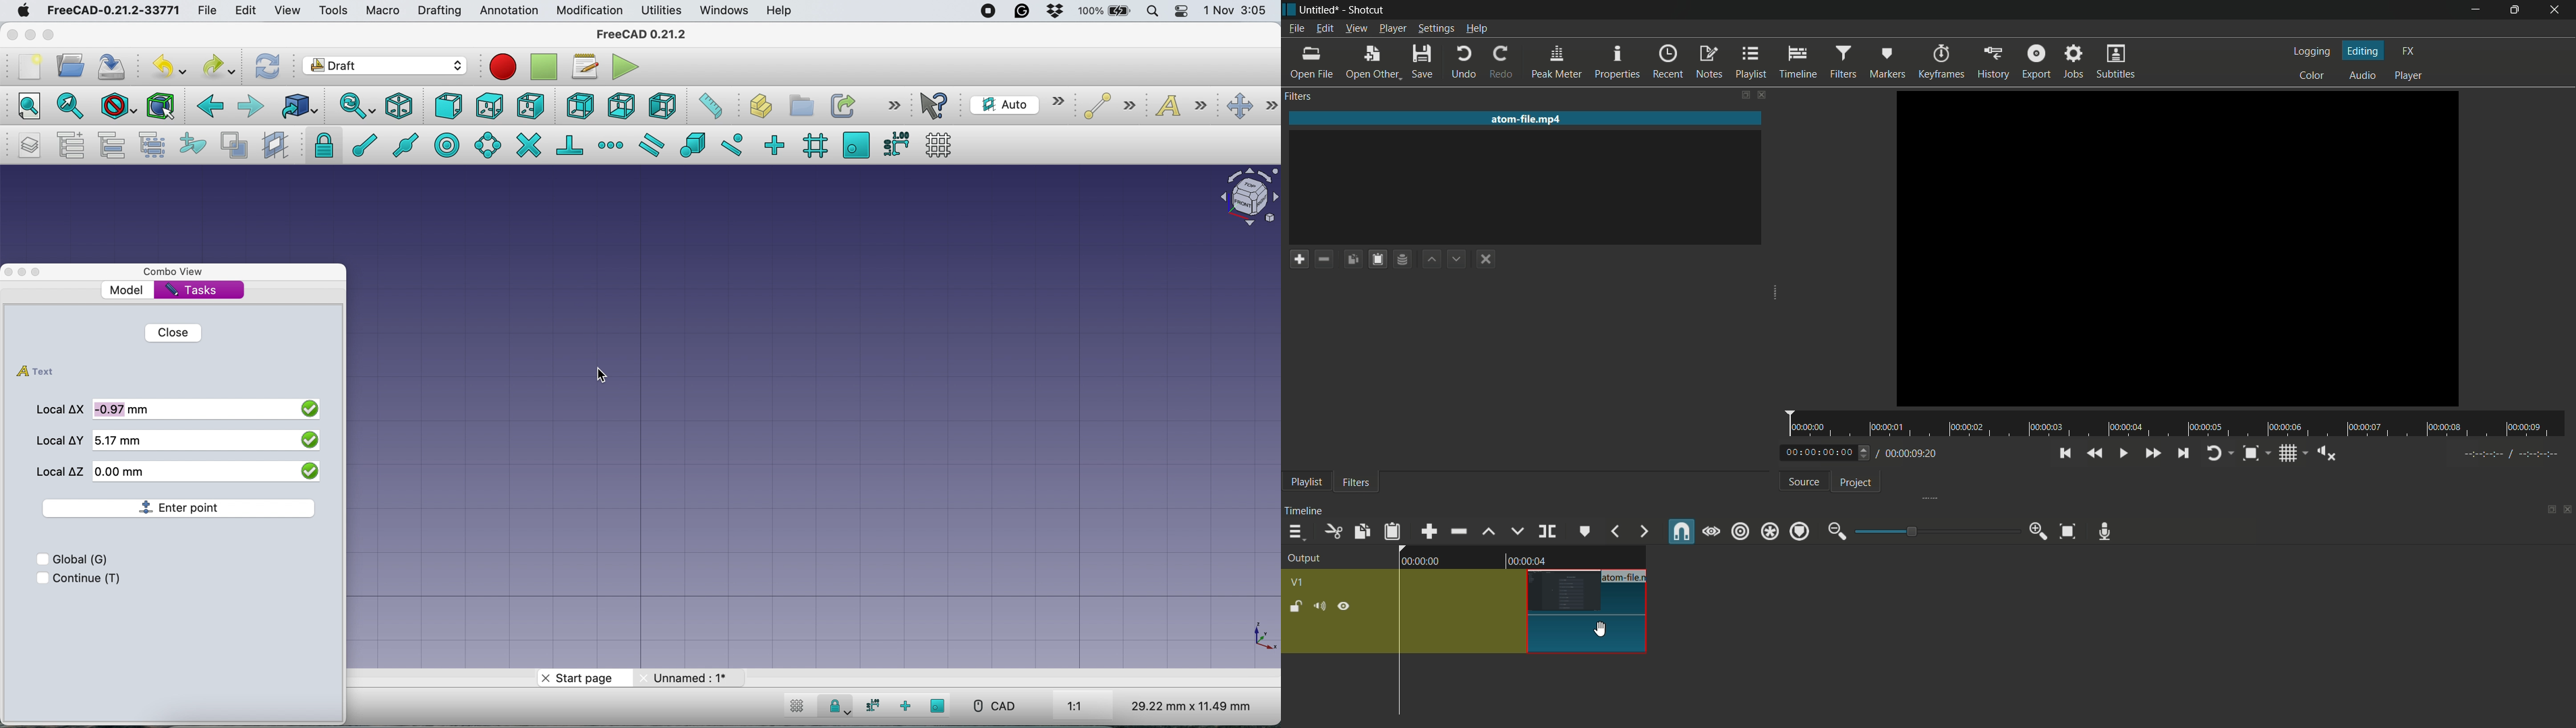 The image size is (2576, 728). I want to click on minimise, so click(30, 35).